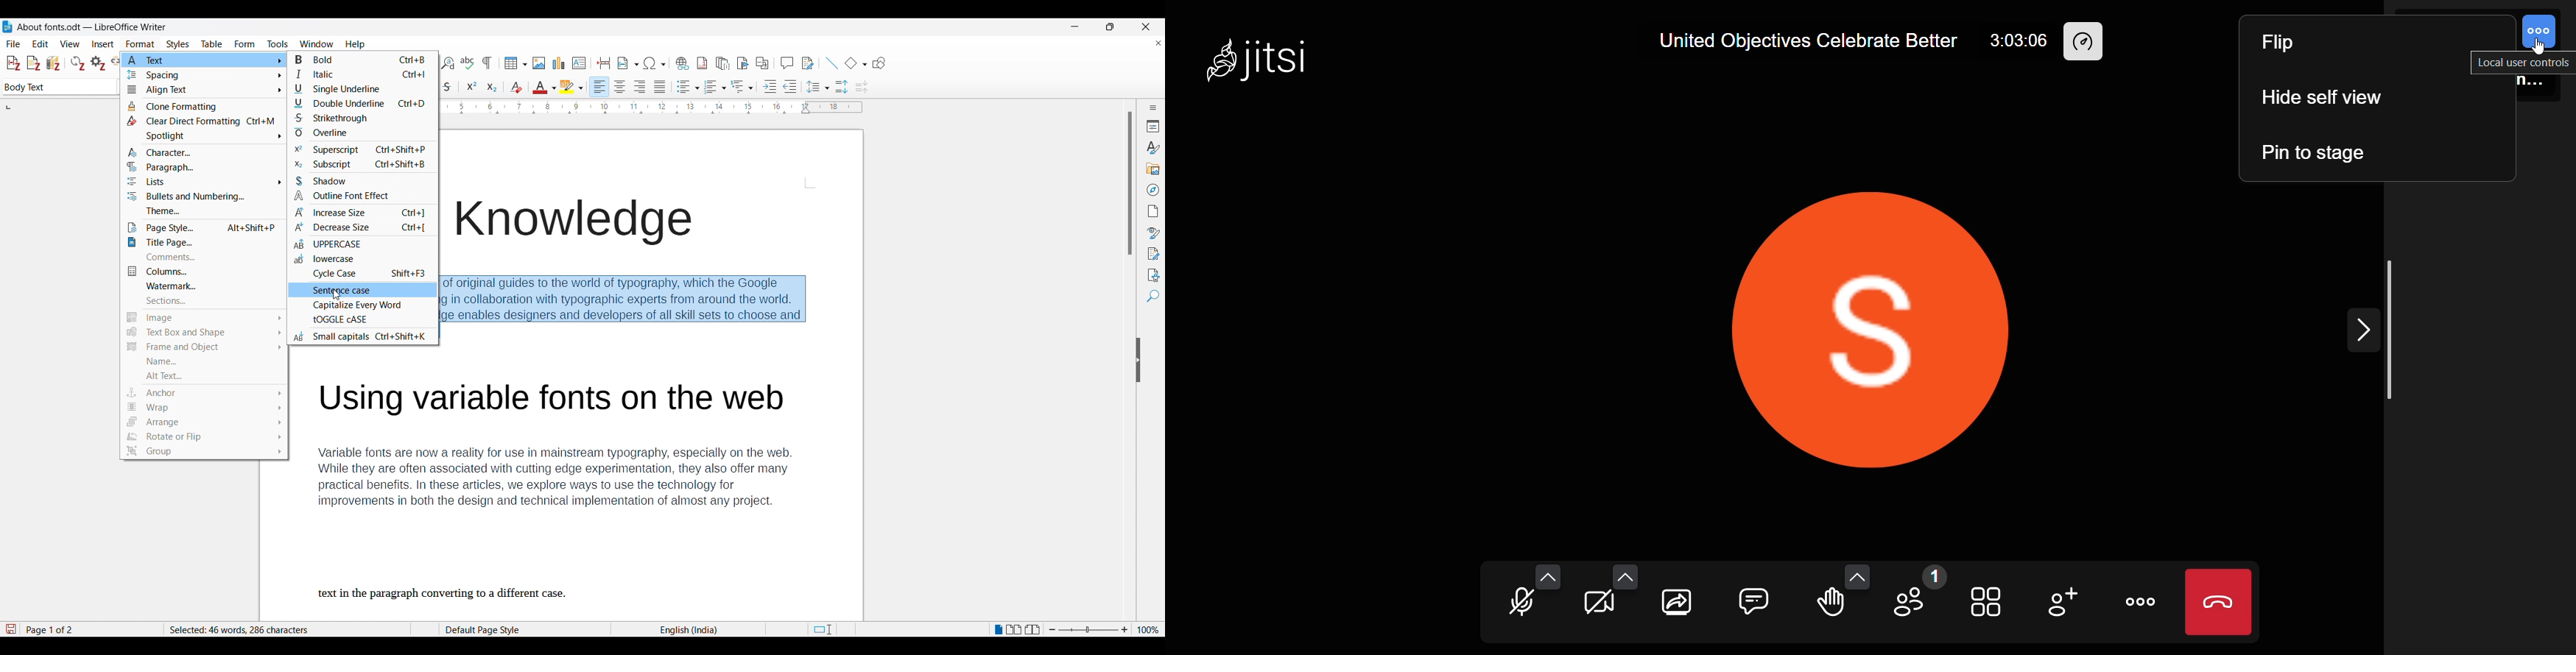 The width and height of the screenshot is (2576, 672). What do you see at coordinates (331, 180) in the screenshot?
I see `Shadow` at bounding box center [331, 180].